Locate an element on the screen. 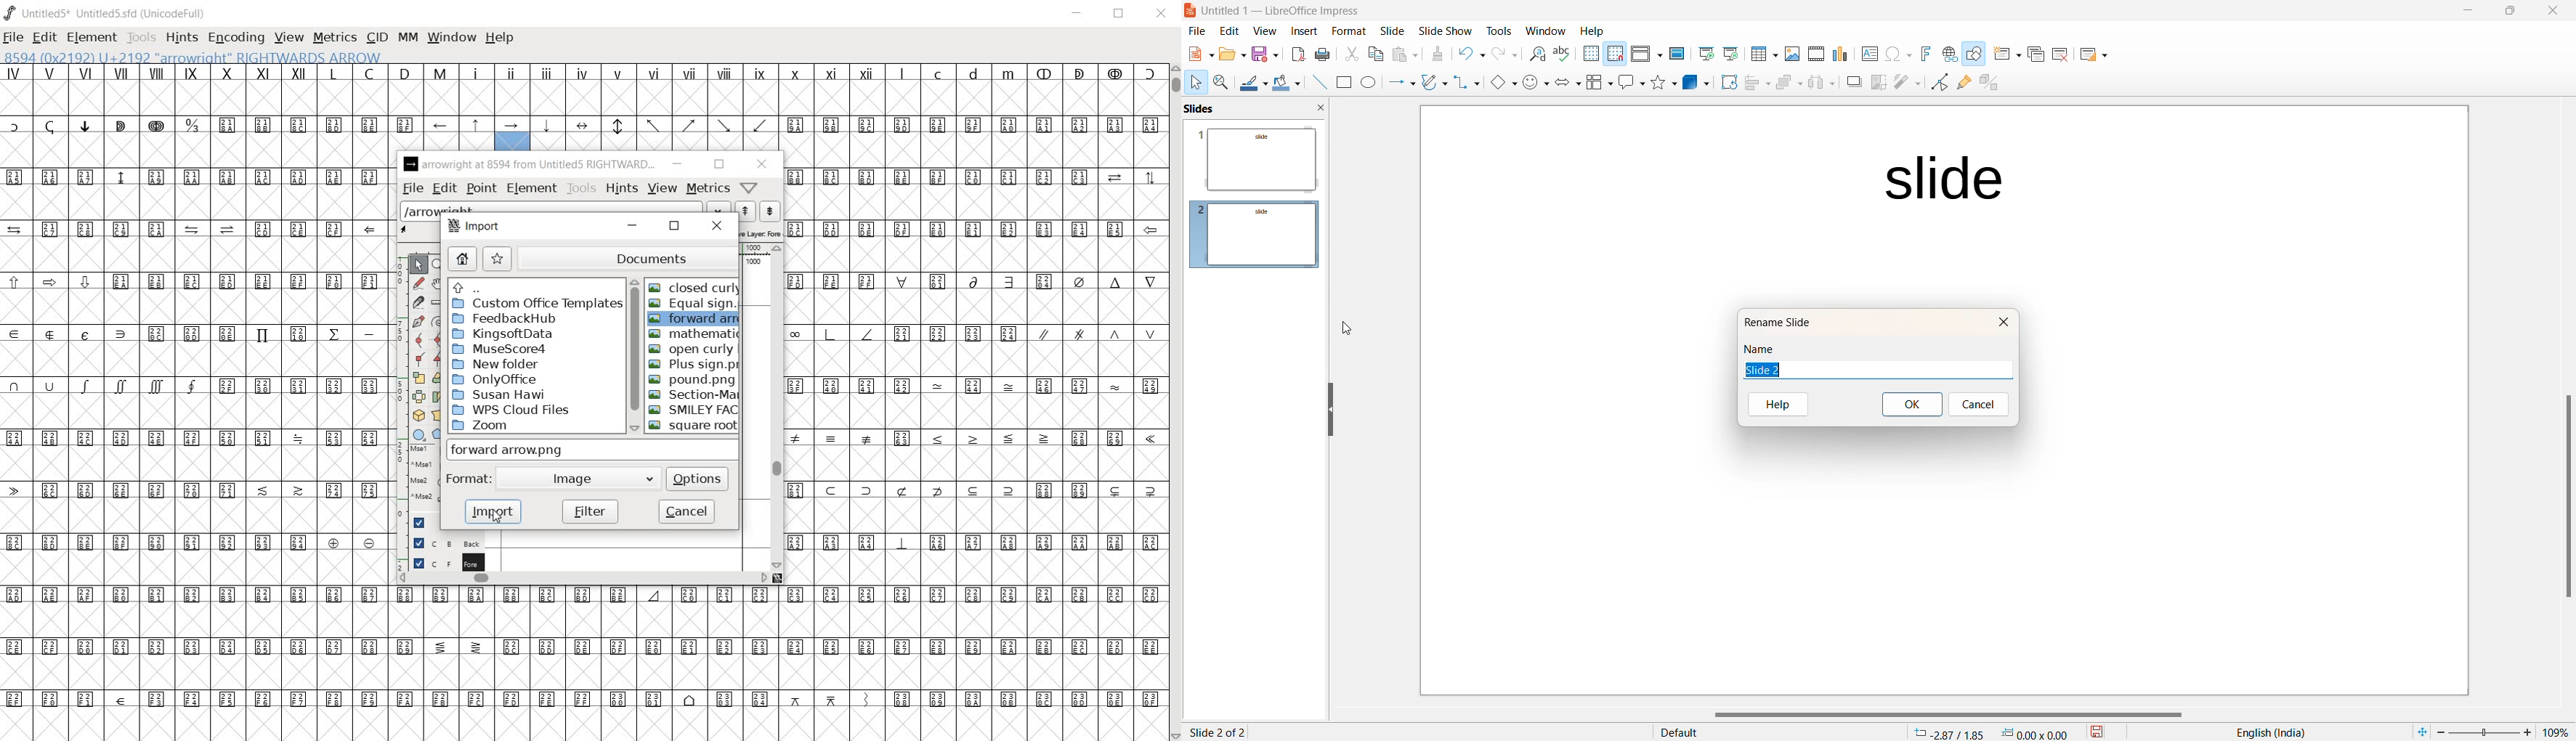 The width and height of the screenshot is (2576, 756). documents is located at coordinates (630, 256).